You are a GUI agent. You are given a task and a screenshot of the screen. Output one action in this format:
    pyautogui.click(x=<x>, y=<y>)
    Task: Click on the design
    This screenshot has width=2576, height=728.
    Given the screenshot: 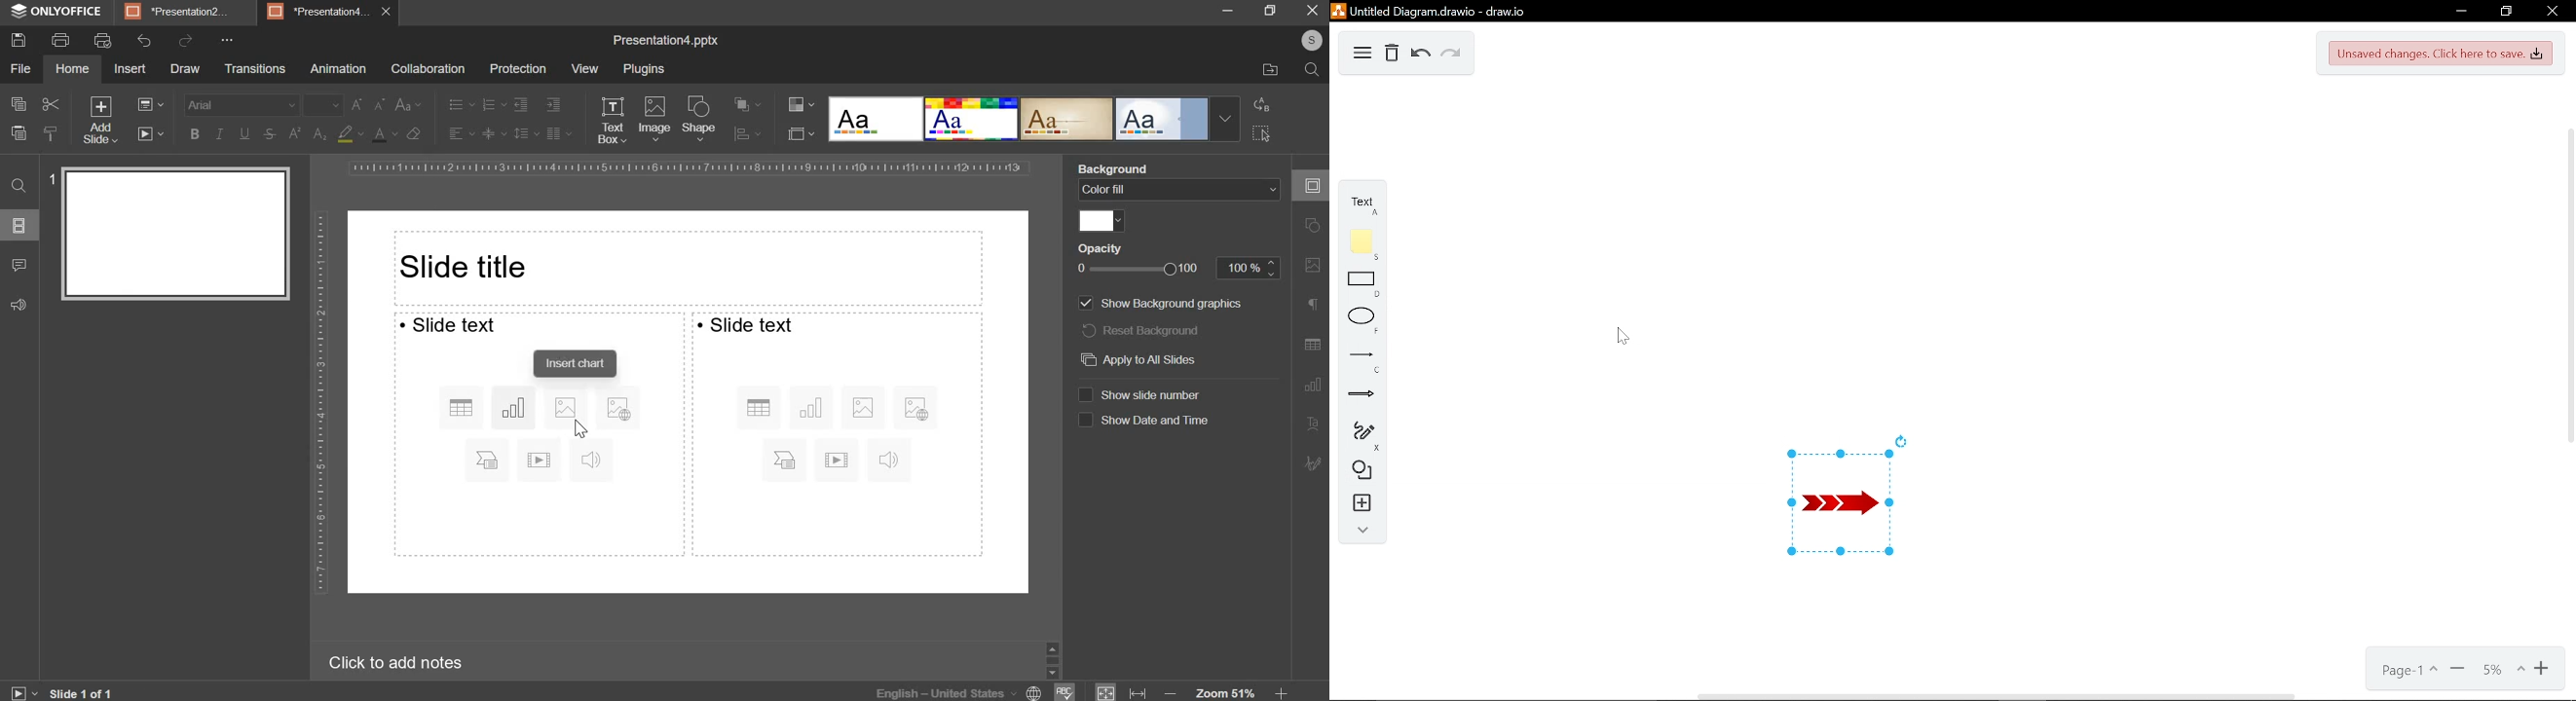 What is the action you would take?
    pyautogui.click(x=877, y=120)
    